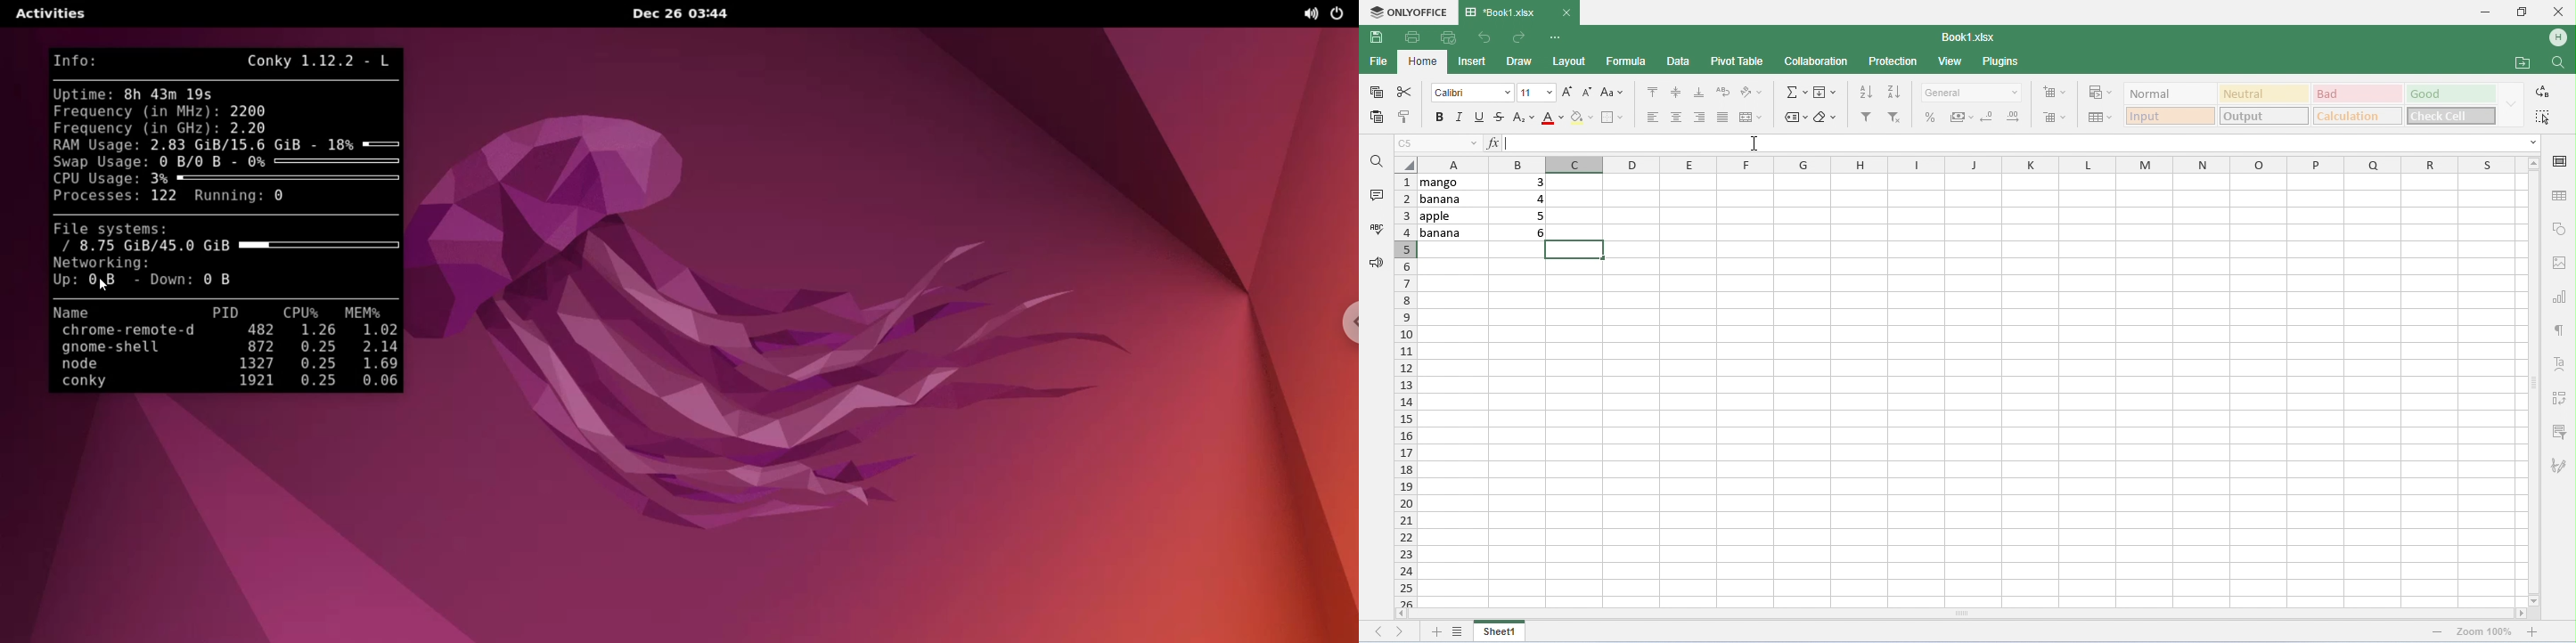 This screenshot has height=644, width=2576. Describe the element at coordinates (1972, 94) in the screenshot. I see `number format` at that location.